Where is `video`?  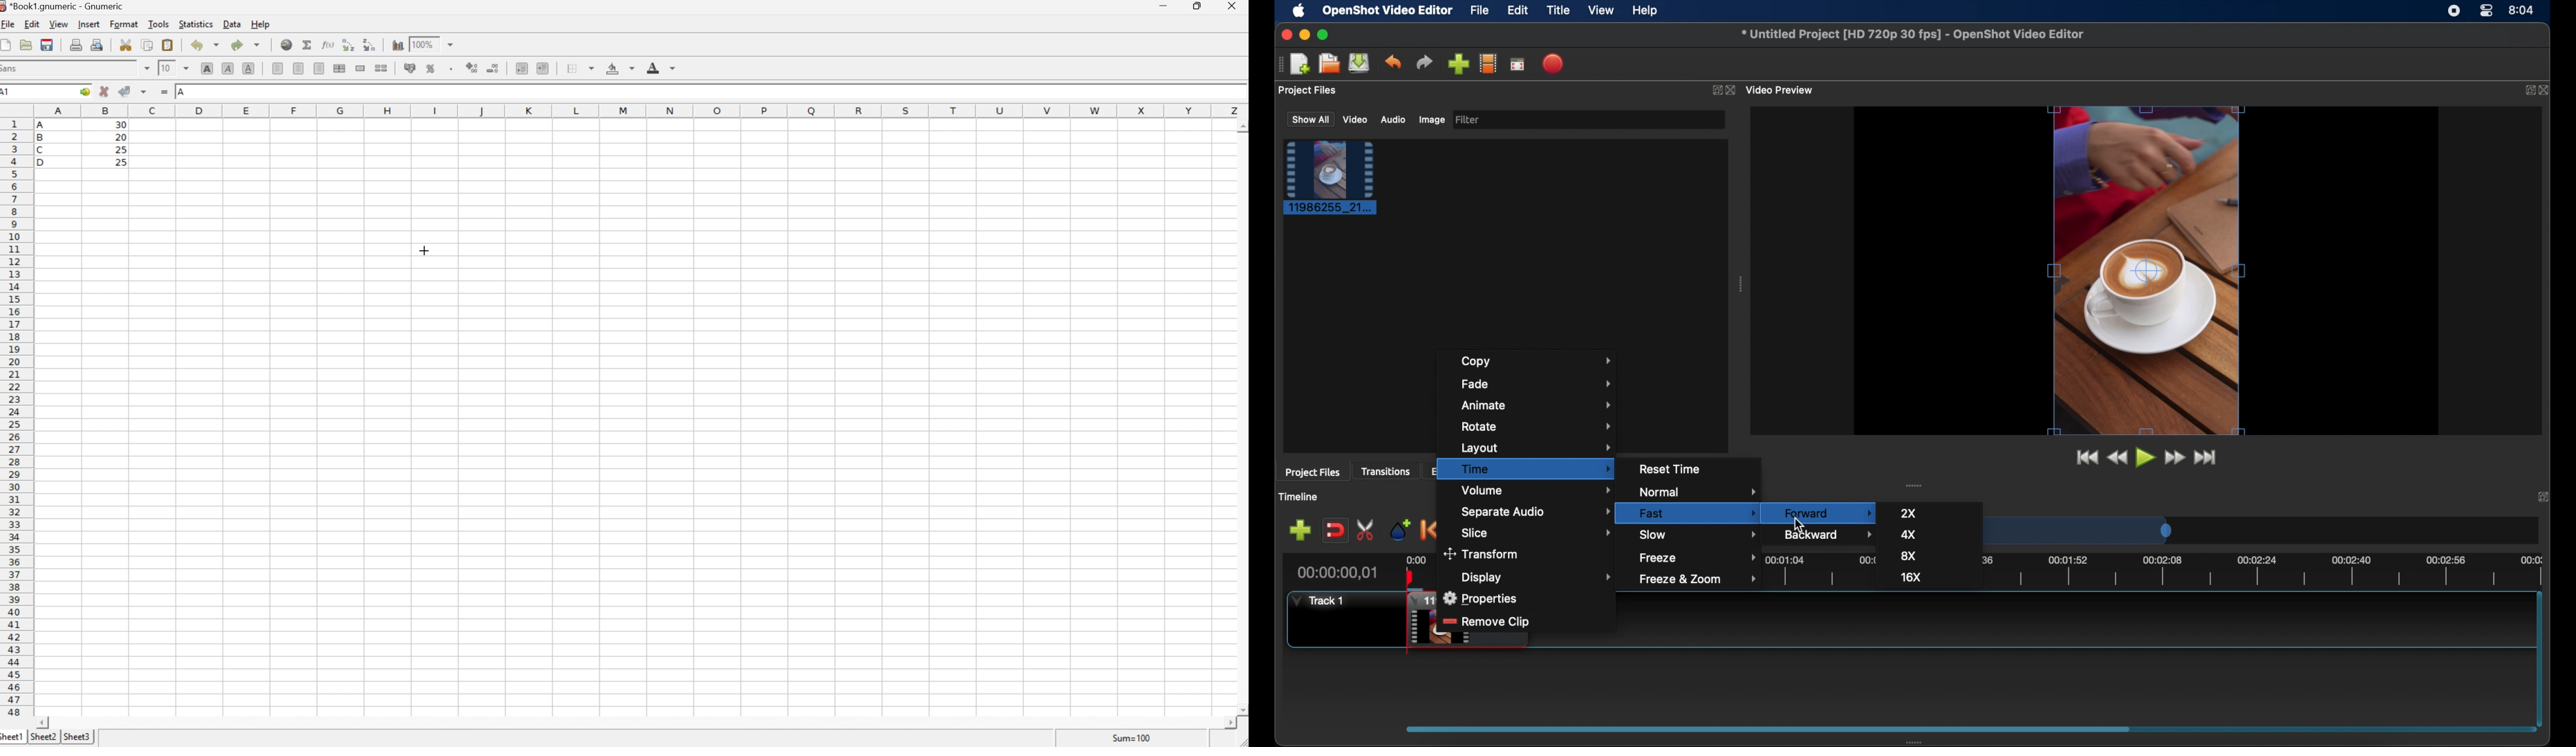 video is located at coordinates (1356, 120).